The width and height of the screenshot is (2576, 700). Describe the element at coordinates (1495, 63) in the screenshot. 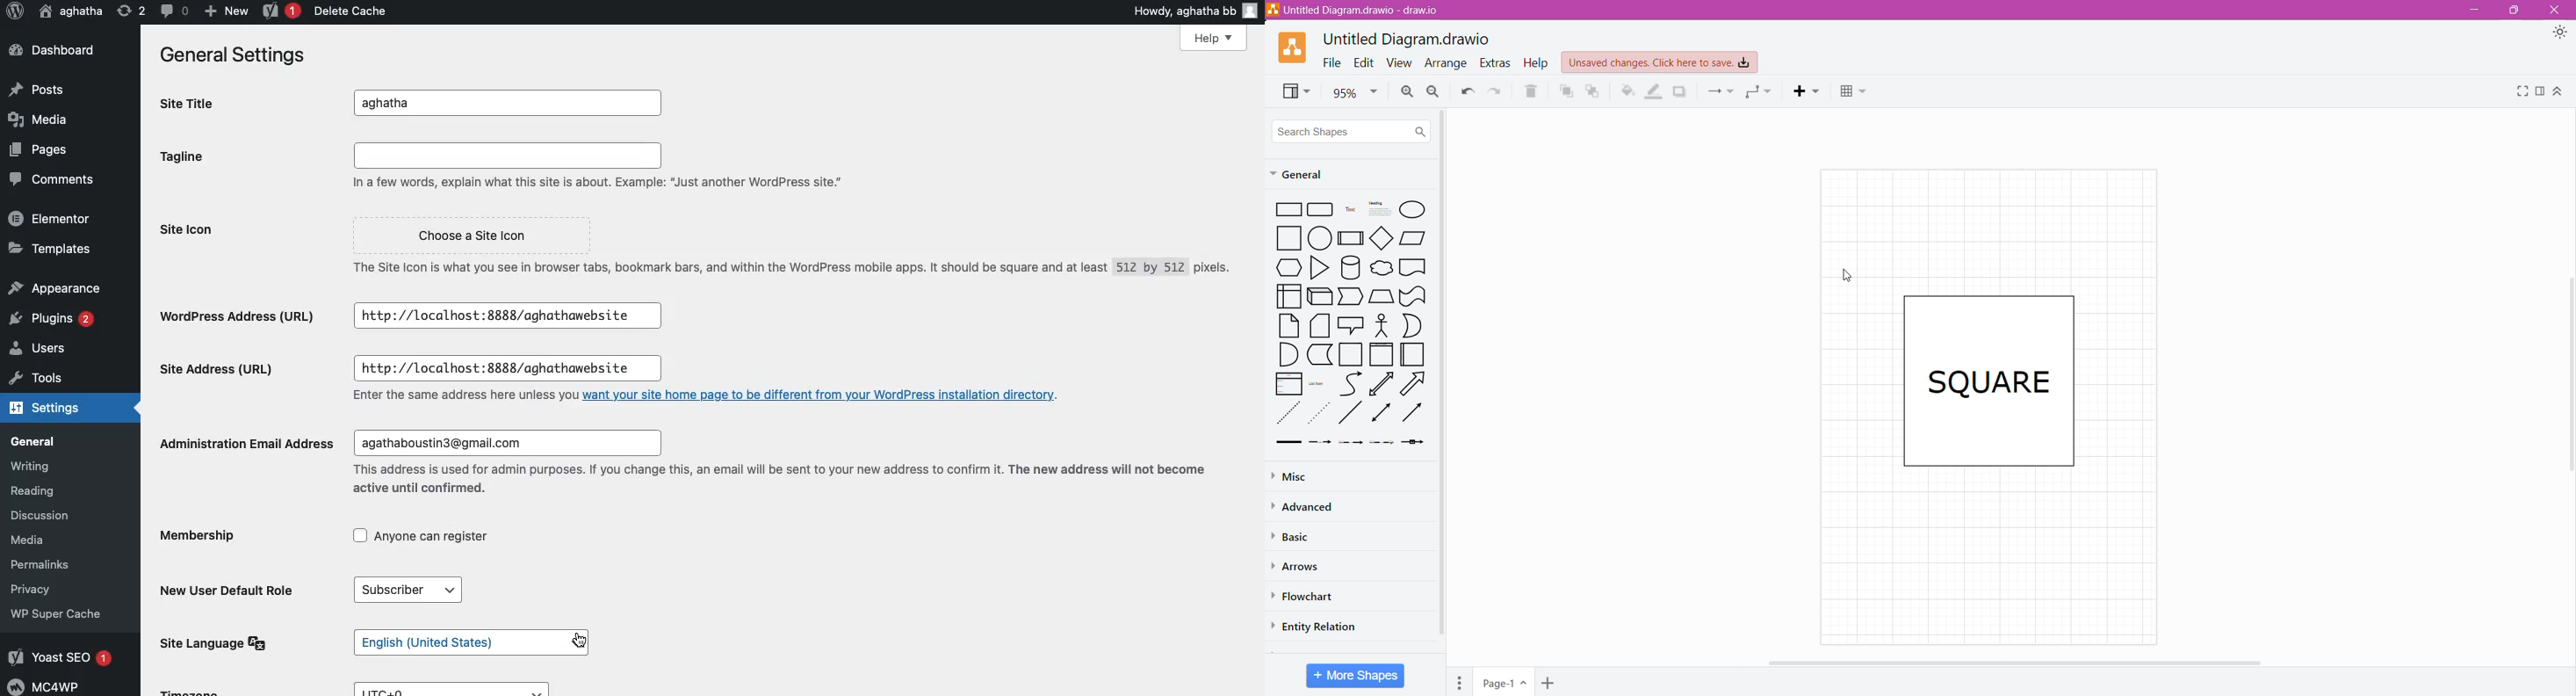

I see `Extras` at that location.